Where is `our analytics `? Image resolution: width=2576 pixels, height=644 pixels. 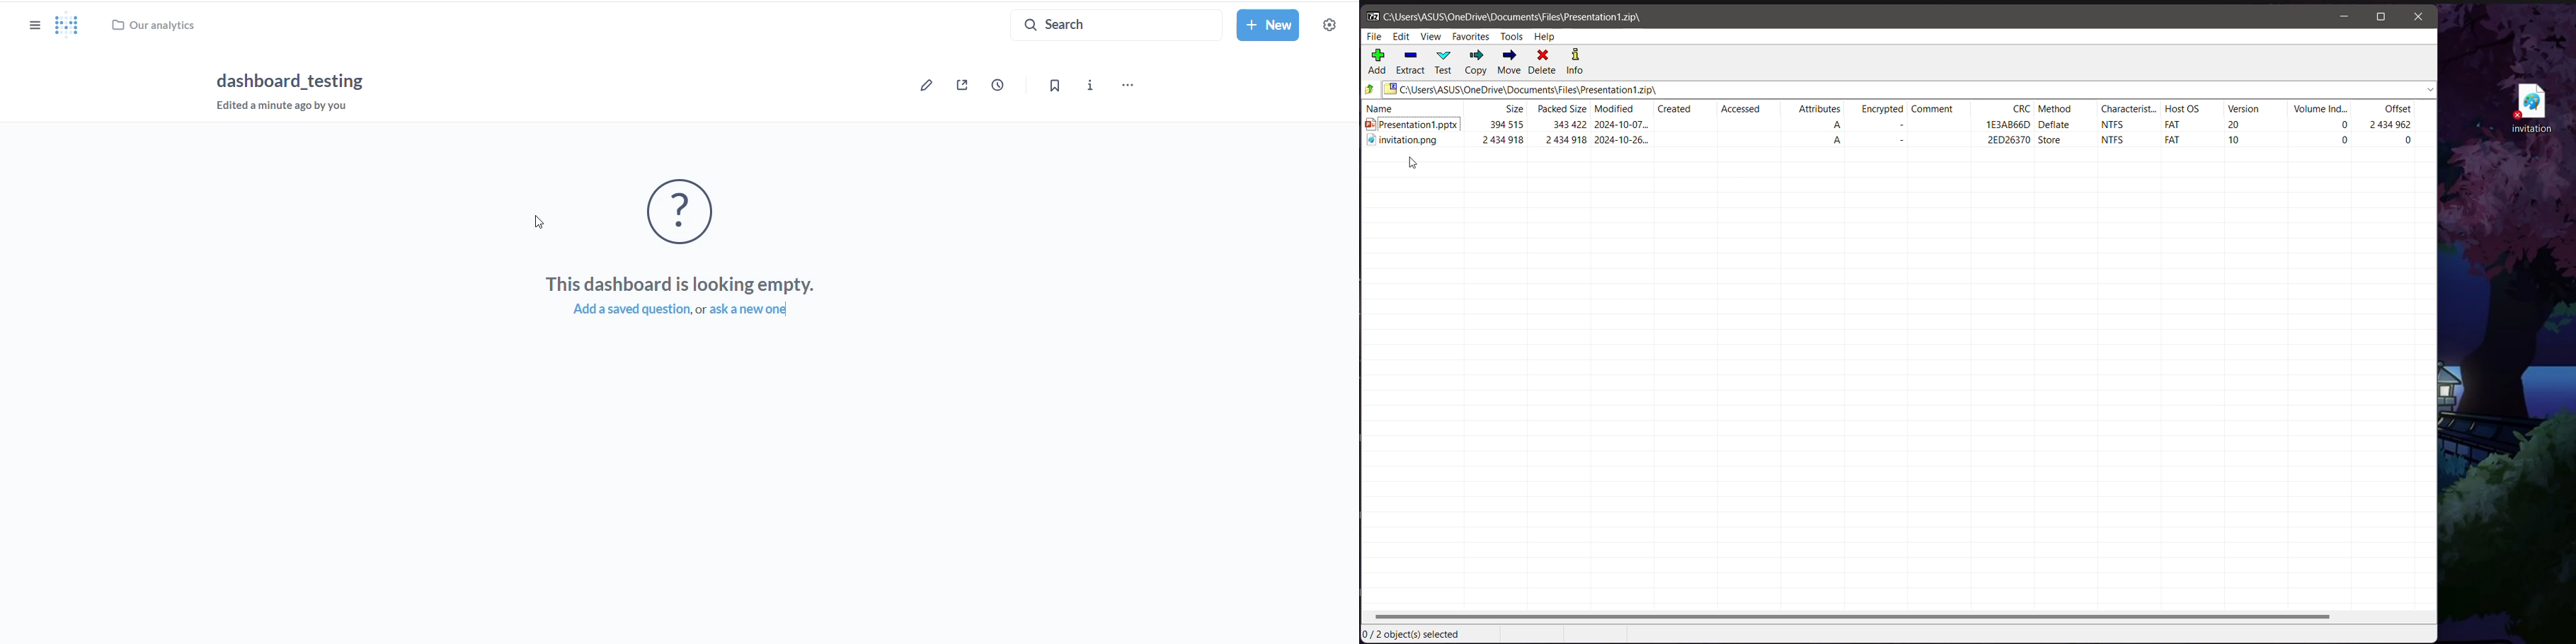 our analytics  is located at coordinates (171, 28).